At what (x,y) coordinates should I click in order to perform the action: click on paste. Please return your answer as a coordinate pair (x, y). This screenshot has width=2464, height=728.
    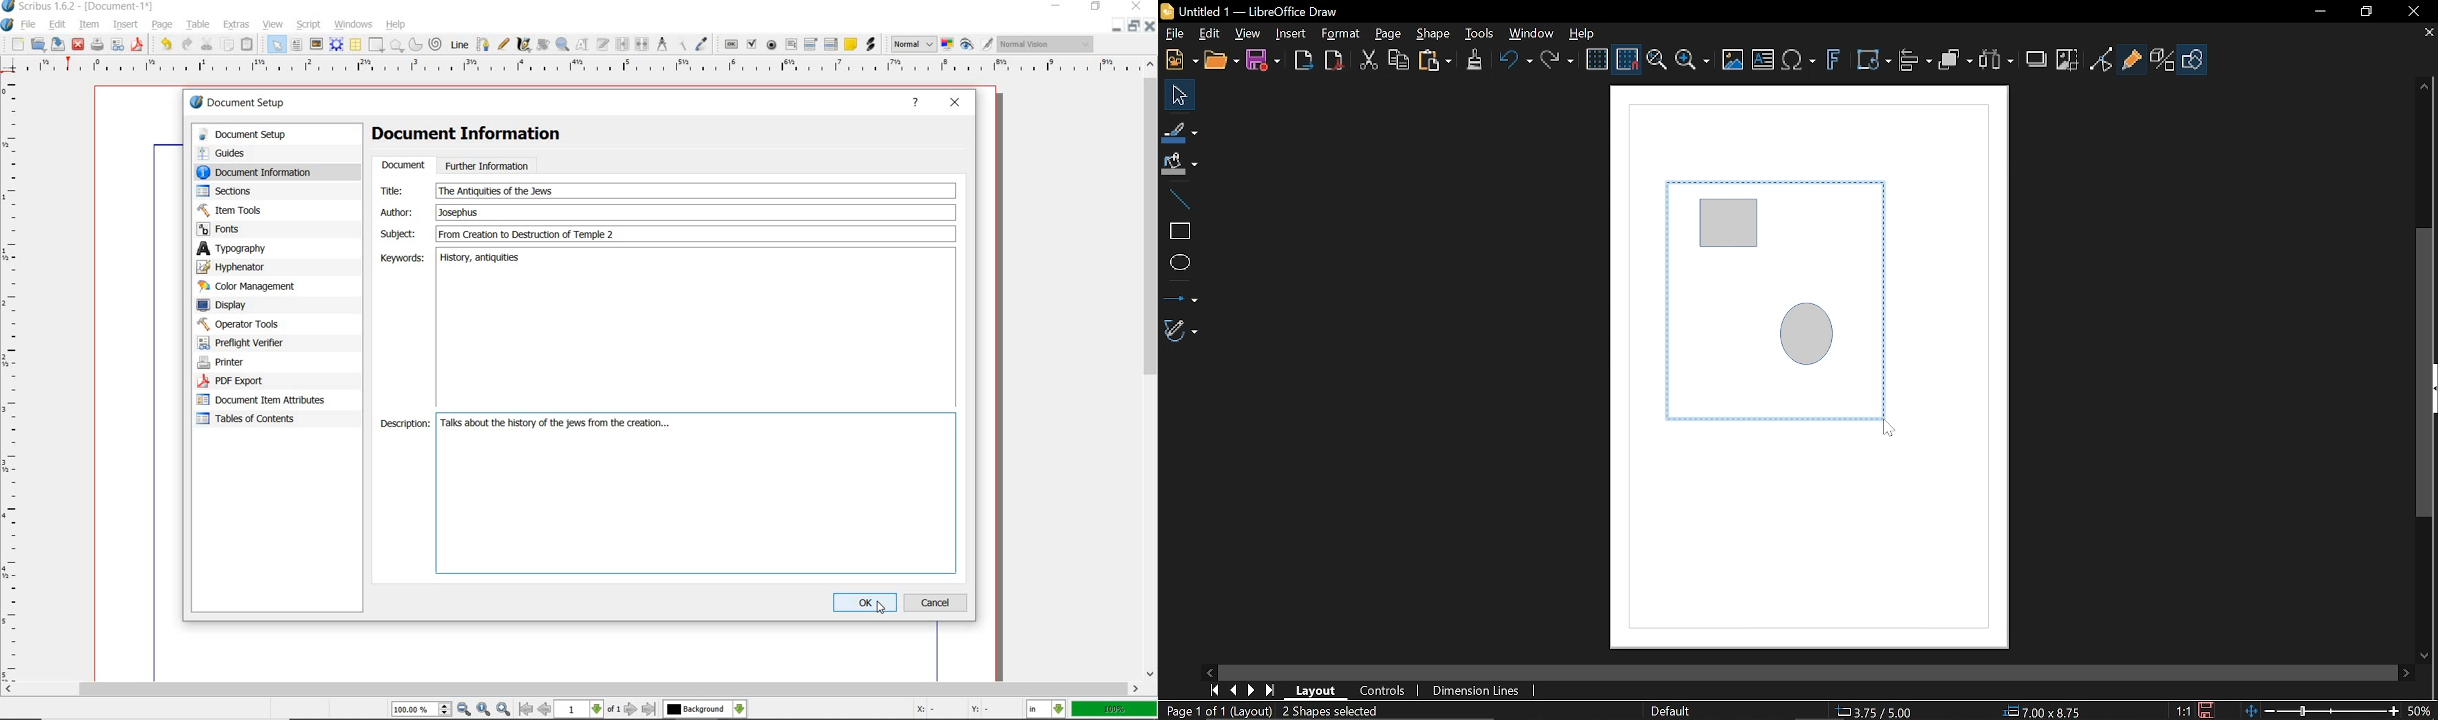
    Looking at the image, I should click on (250, 43).